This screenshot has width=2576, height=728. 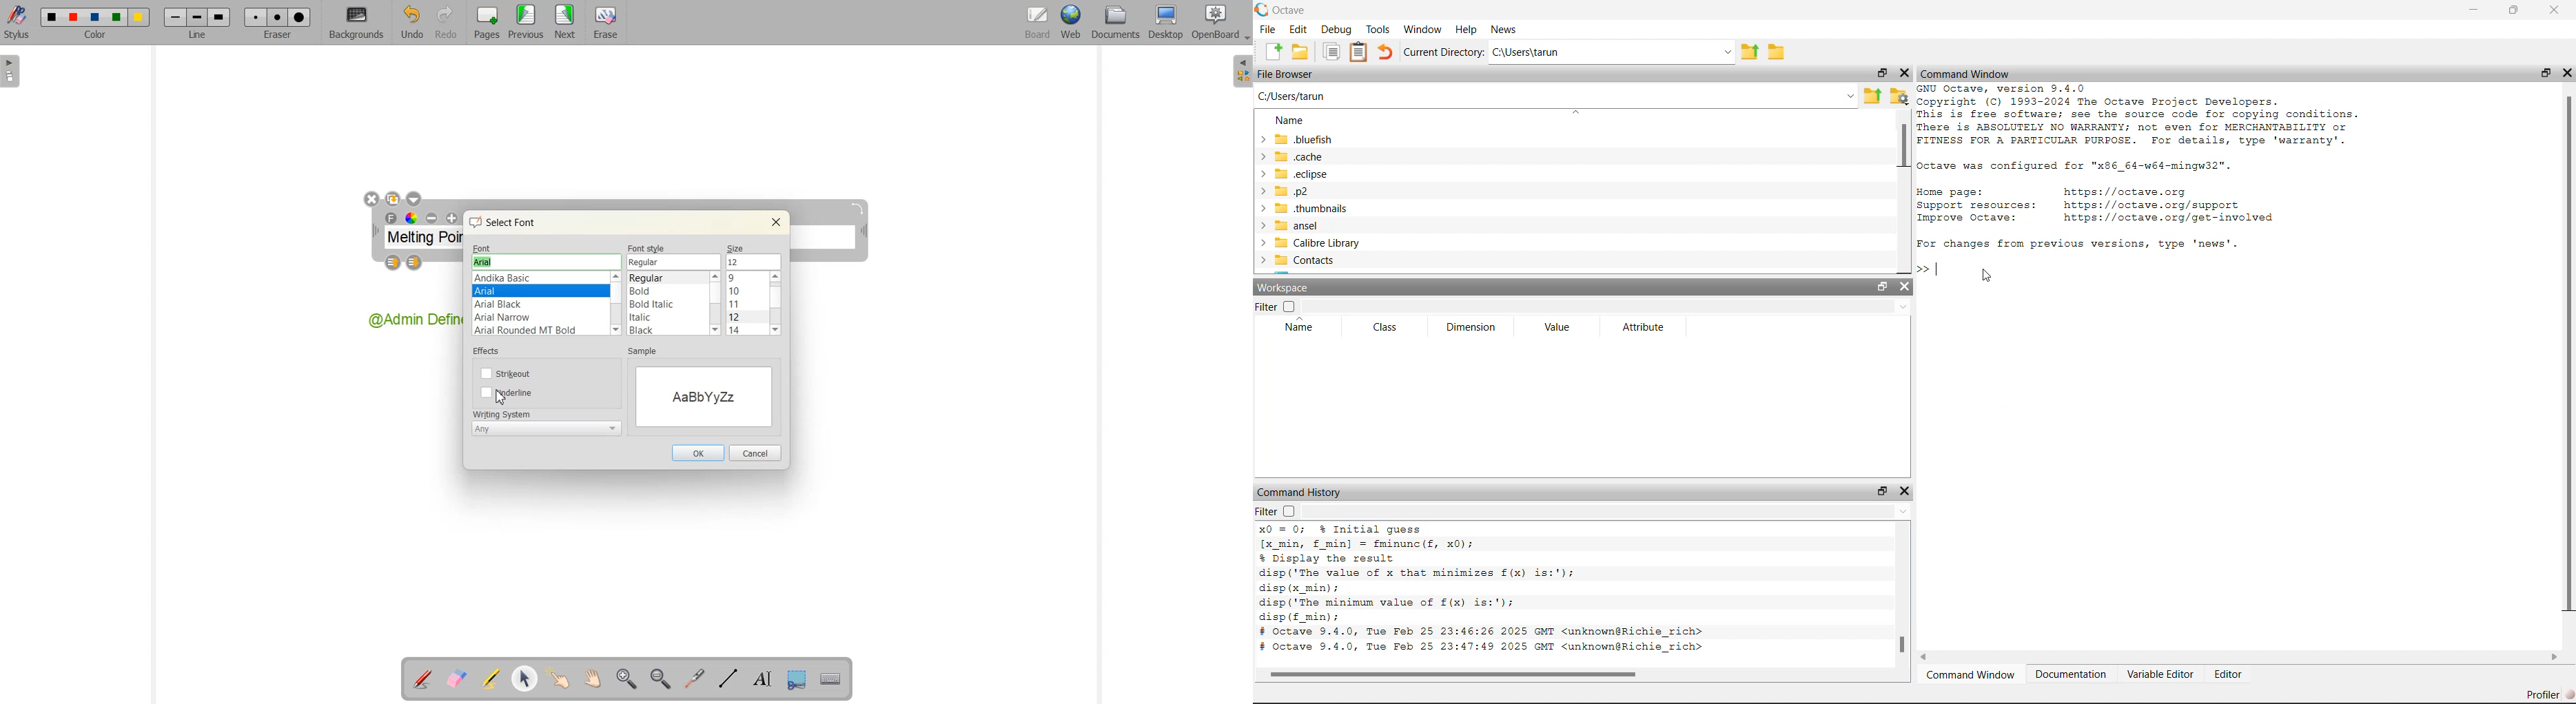 I want to click on sample, so click(x=647, y=353).